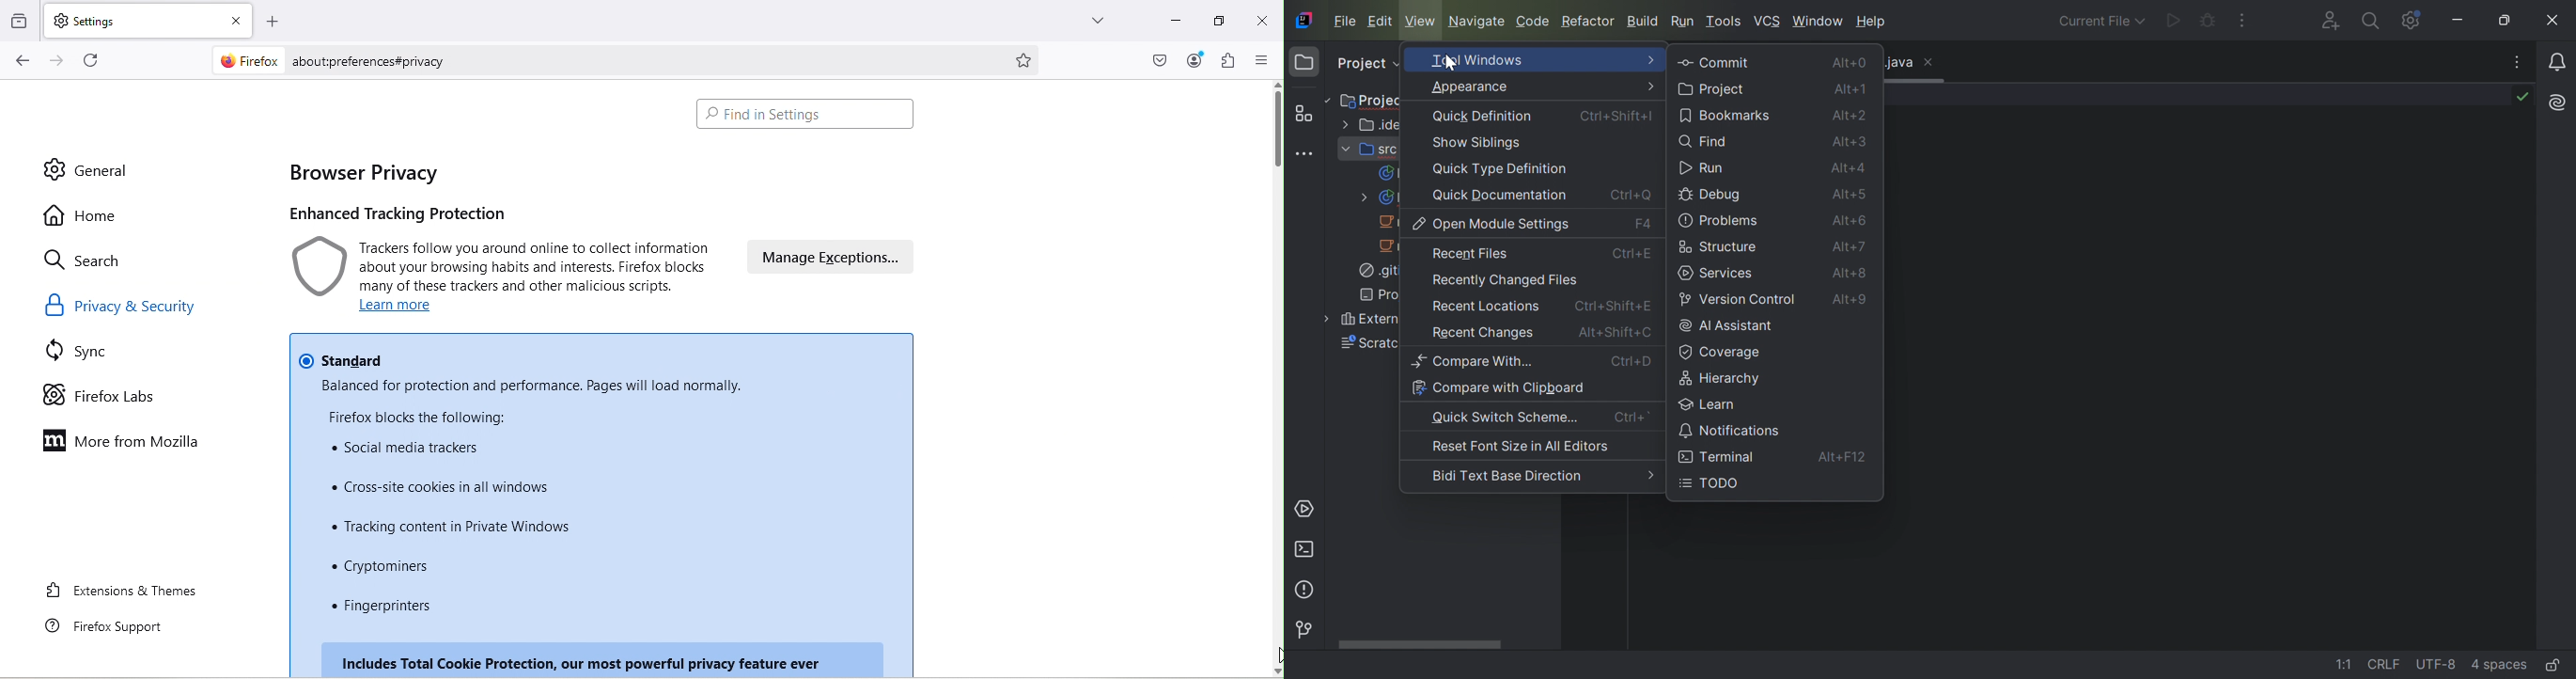 The width and height of the screenshot is (2576, 700). What do you see at coordinates (122, 594) in the screenshot?
I see `Extensions and themes` at bounding box center [122, 594].